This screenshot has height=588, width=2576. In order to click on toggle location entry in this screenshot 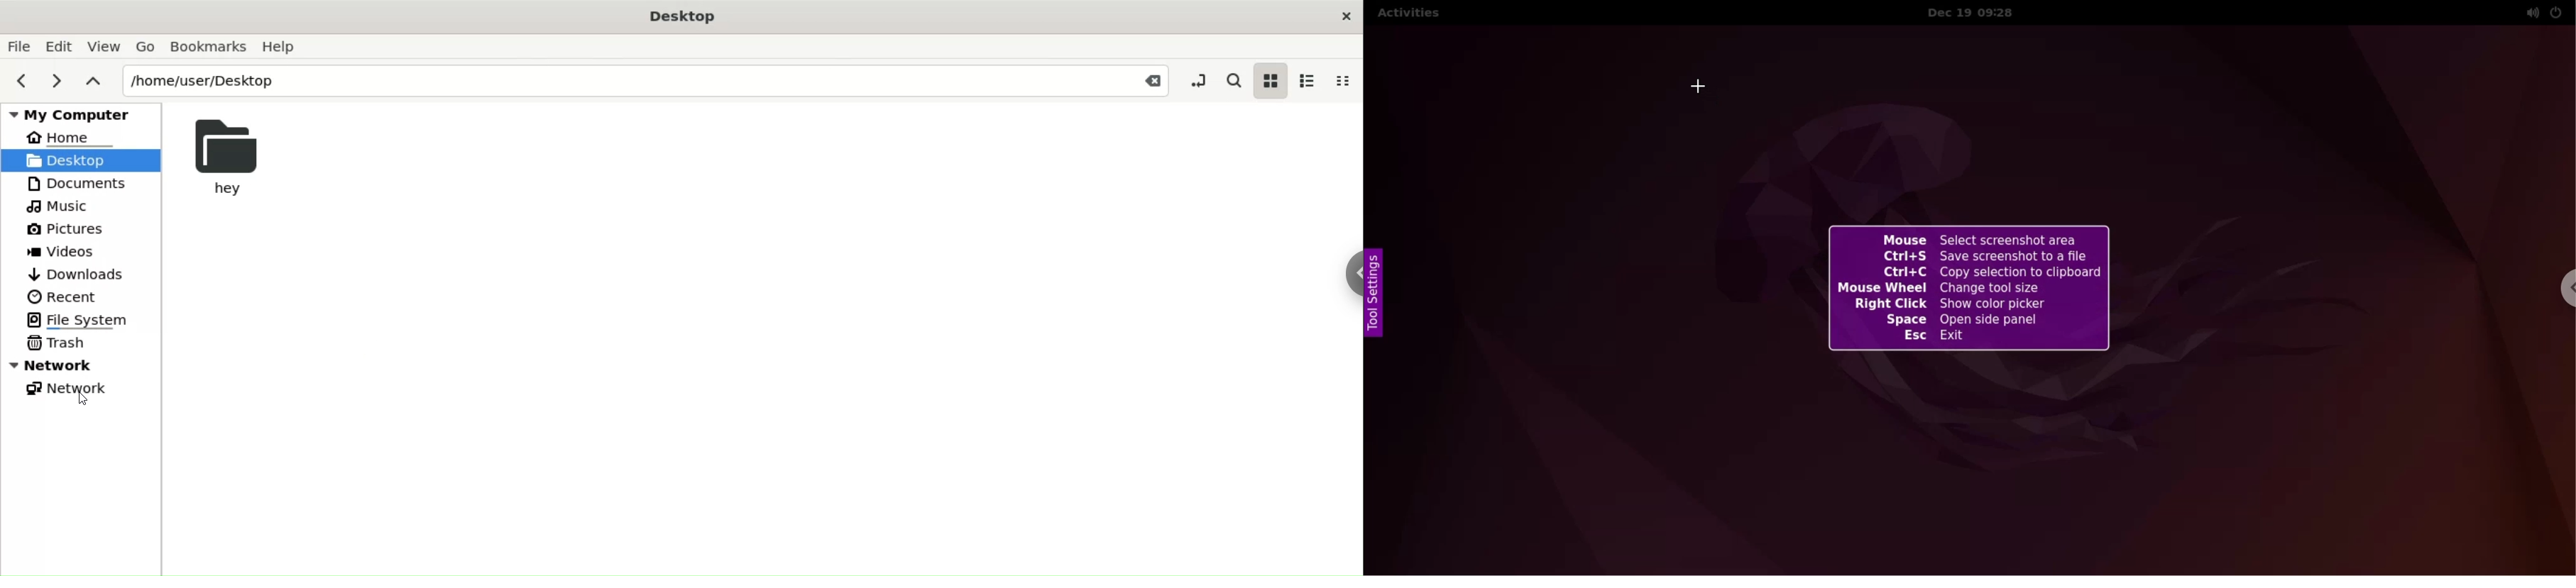, I will do `click(1200, 79)`.